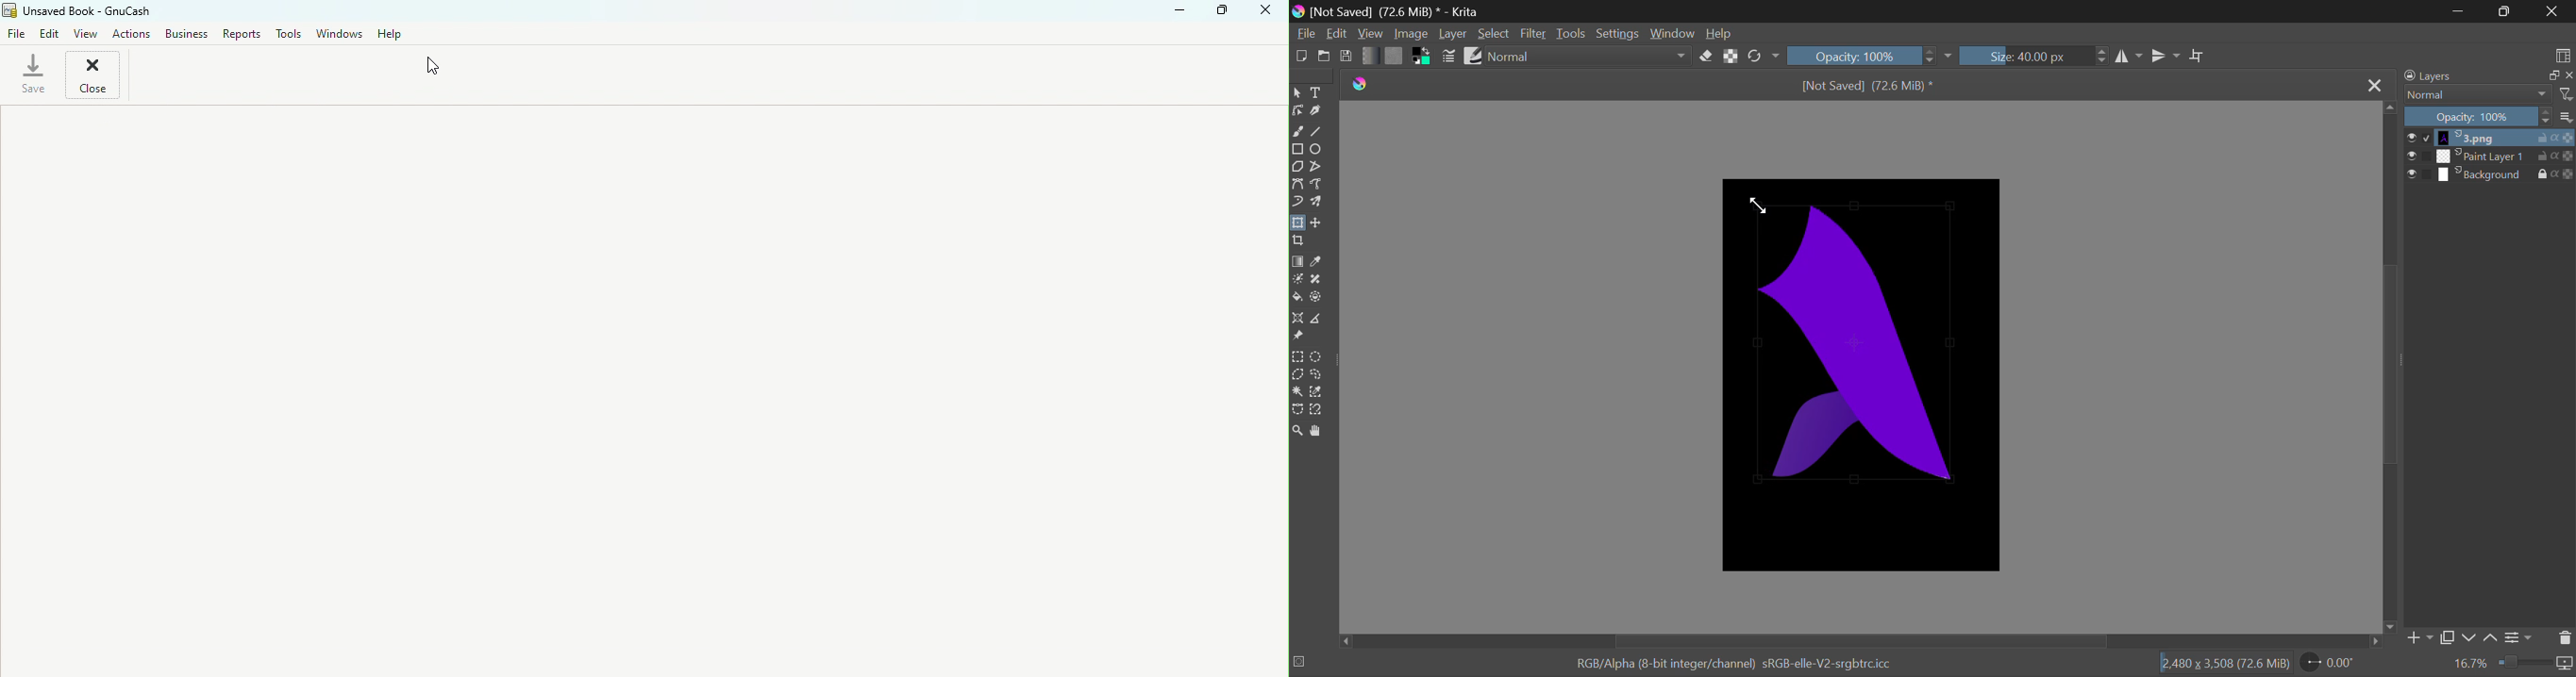  What do you see at coordinates (2472, 663) in the screenshot?
I see `Zoom value` at bounding box center [2472, 663].